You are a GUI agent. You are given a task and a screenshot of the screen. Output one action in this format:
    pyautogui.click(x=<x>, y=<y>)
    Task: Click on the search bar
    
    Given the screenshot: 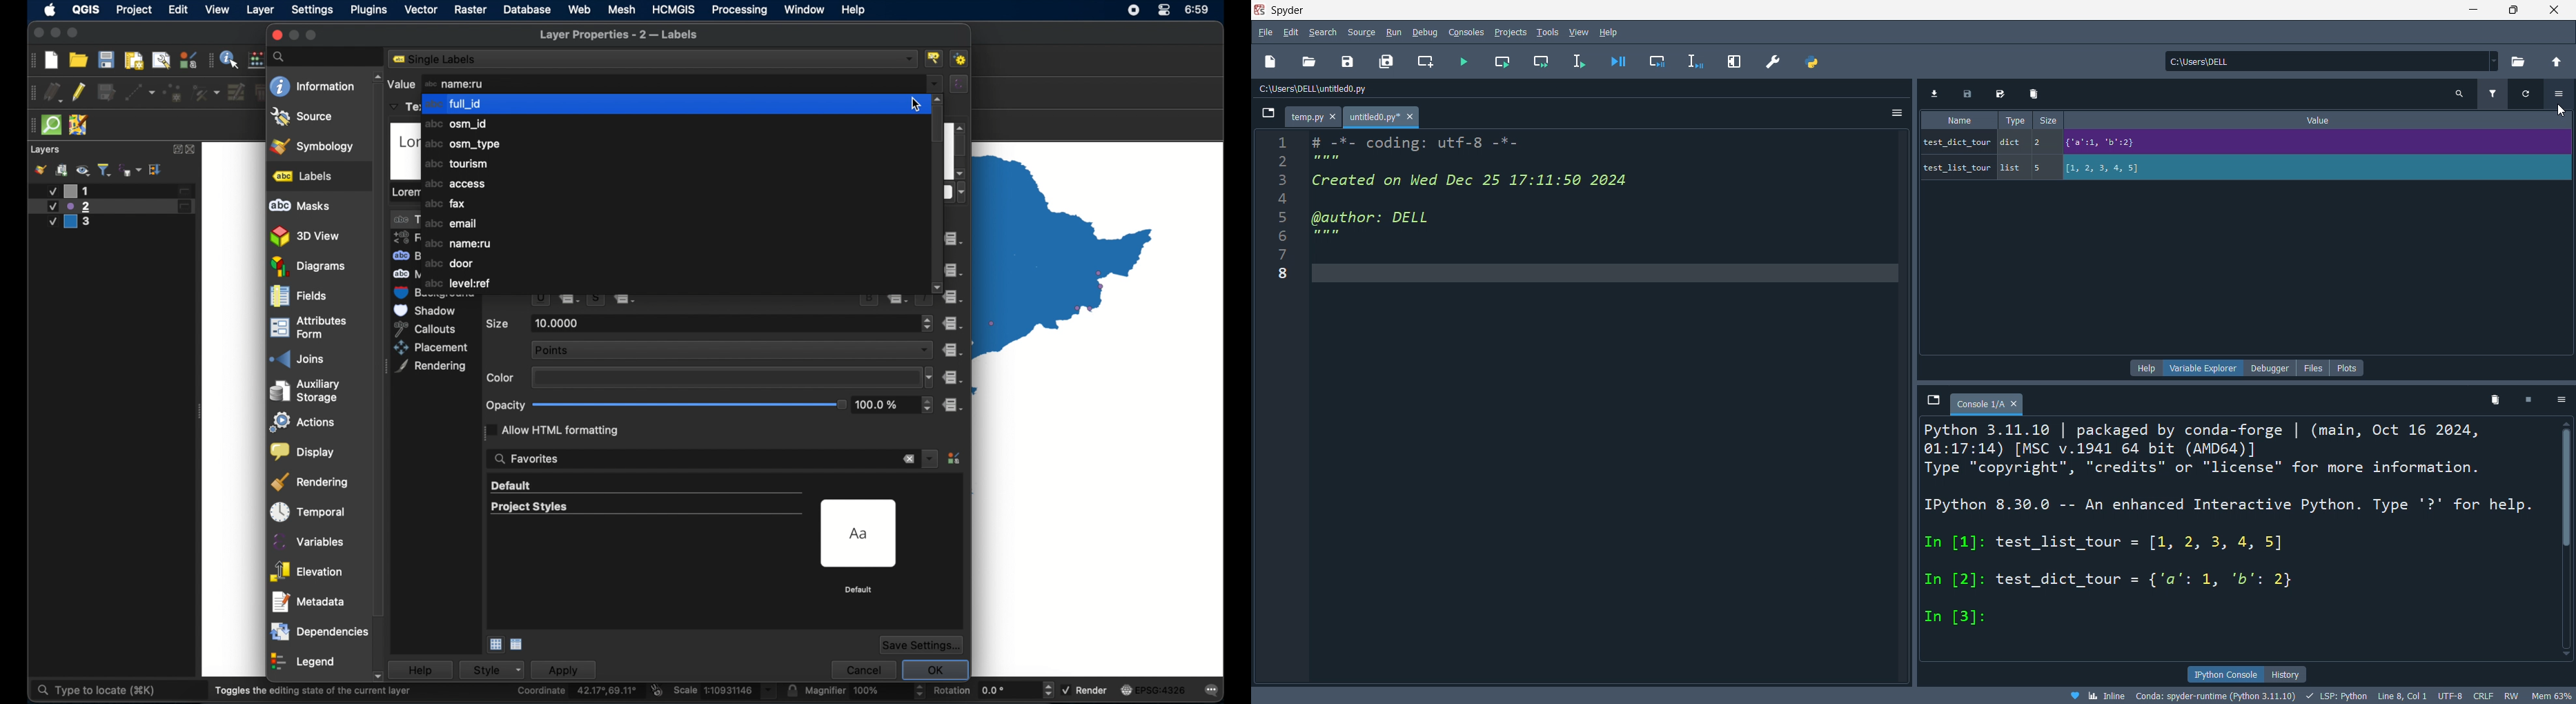 What is the action you would take?
    pyautogui.click(x=328, y=57)
    